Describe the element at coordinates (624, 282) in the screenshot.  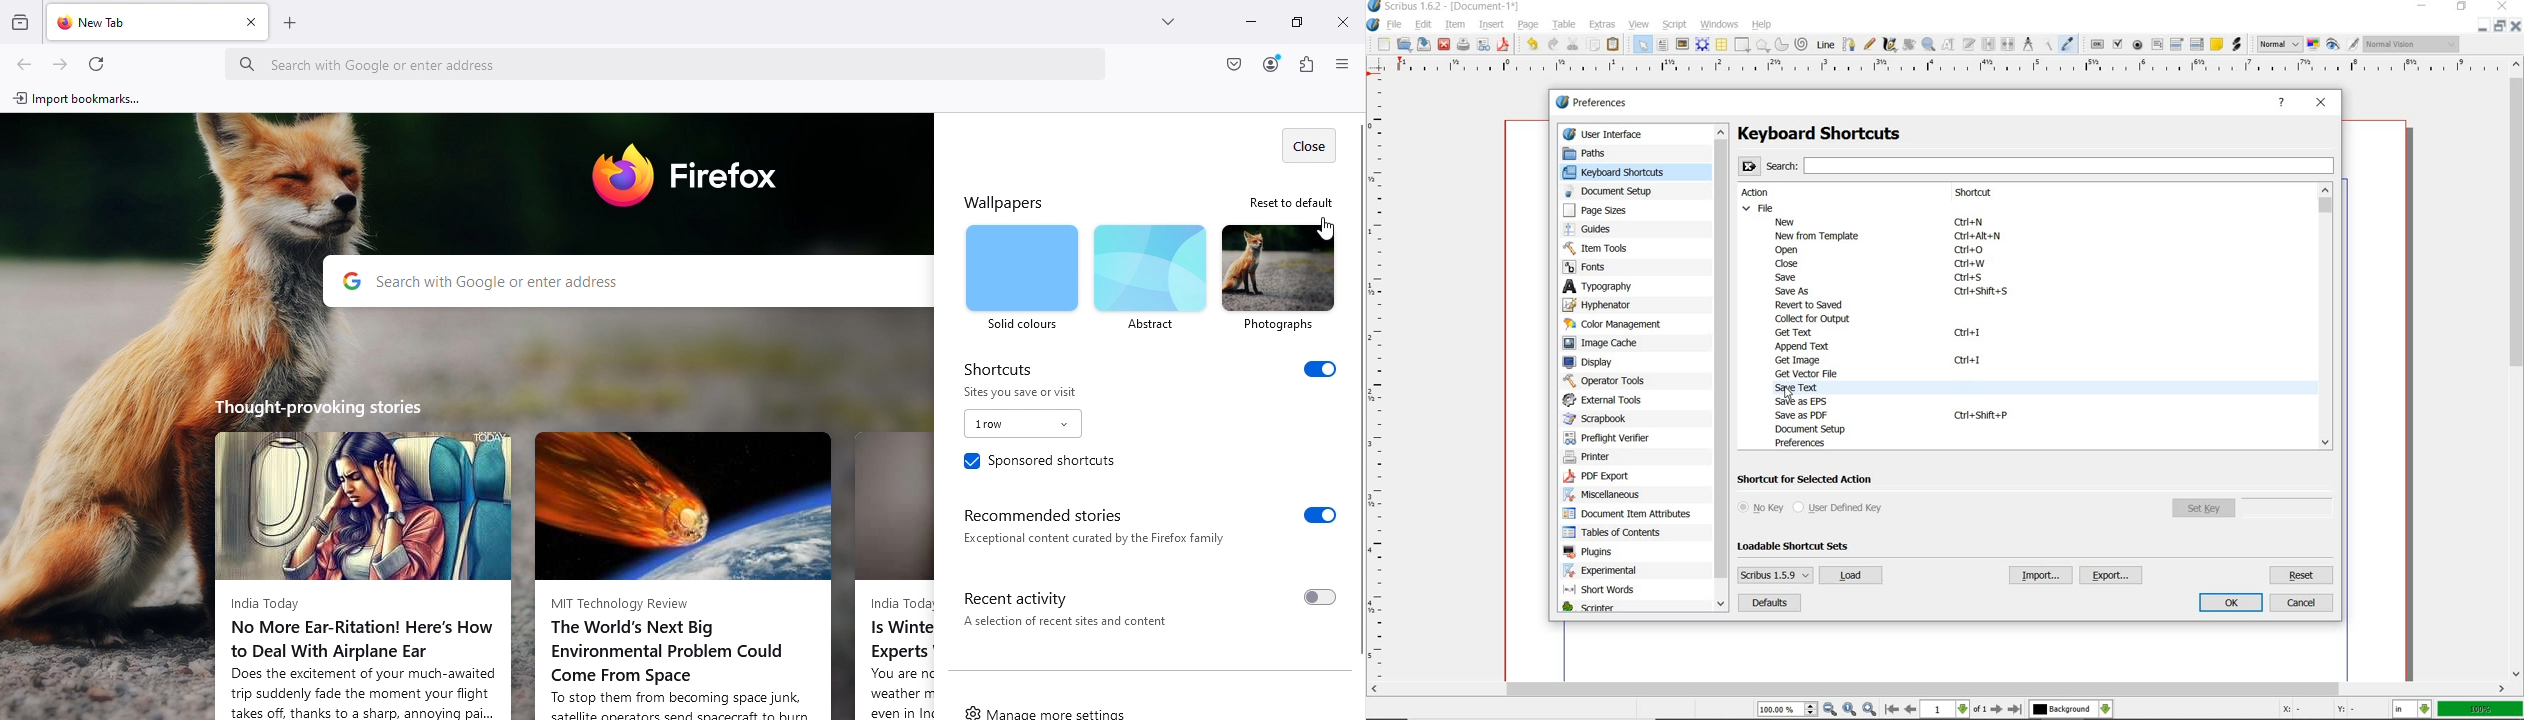
I see `Search bar` at that location.